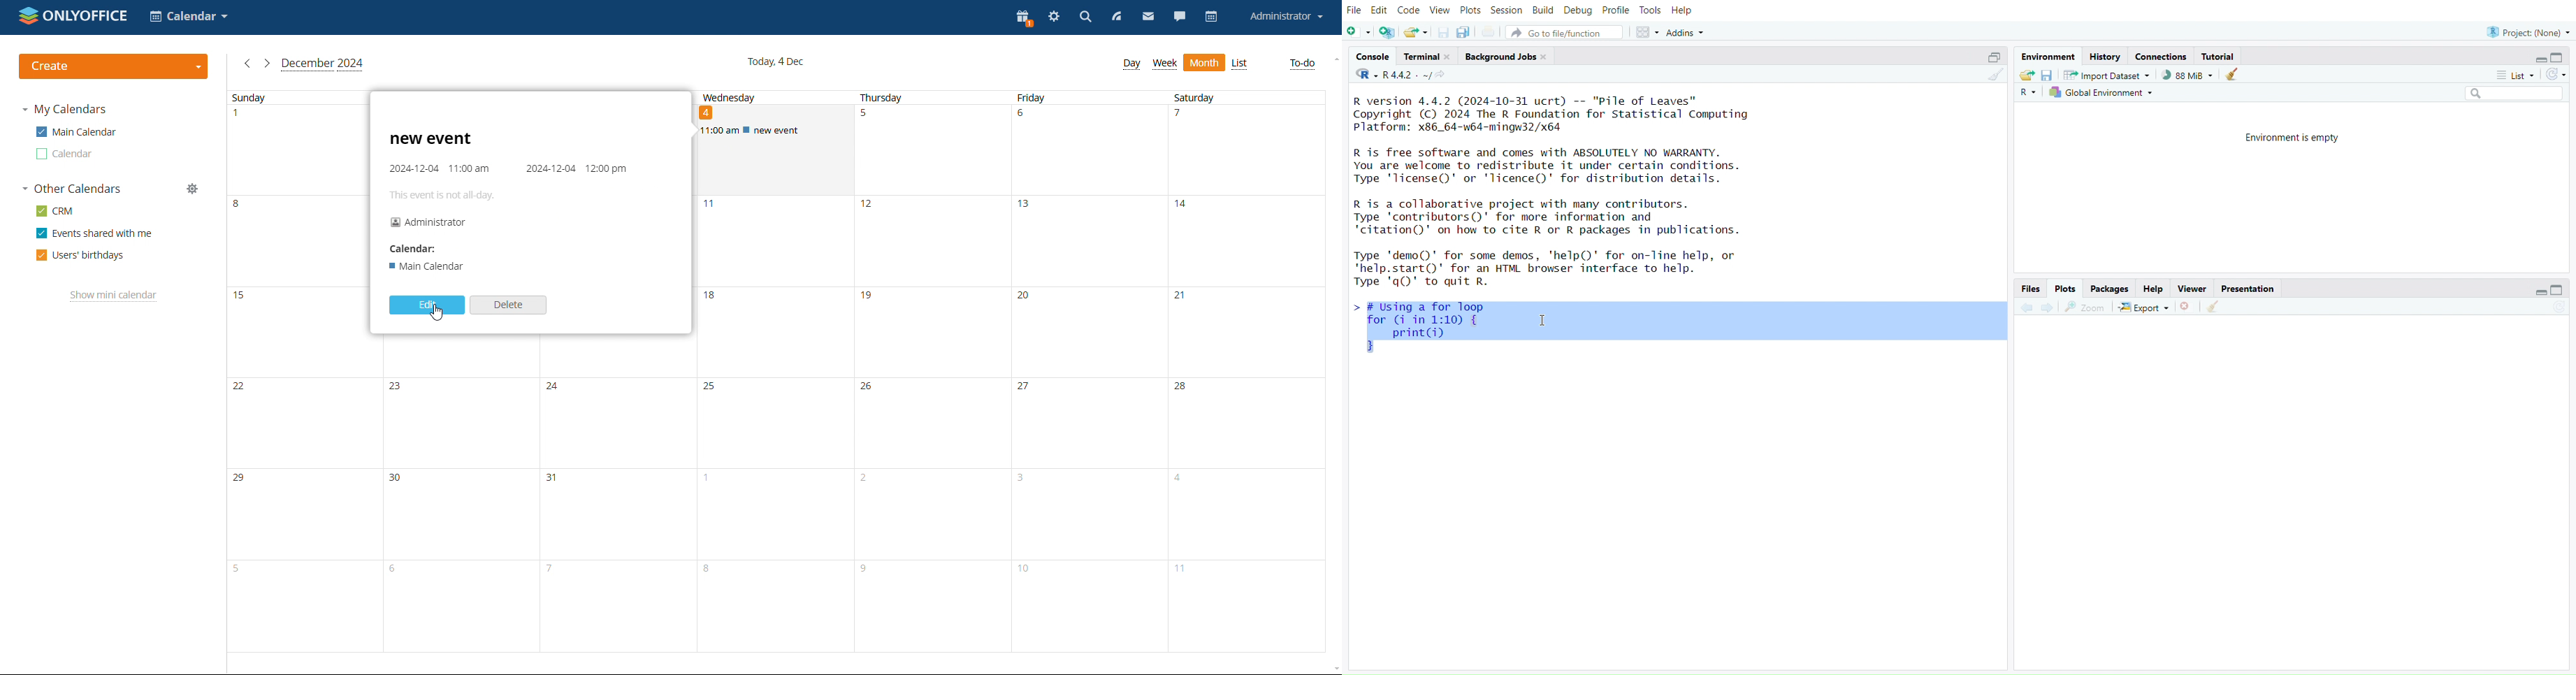  Describe the element at coordinates (1440, 10) in the screenshot. I see `view` at that location.